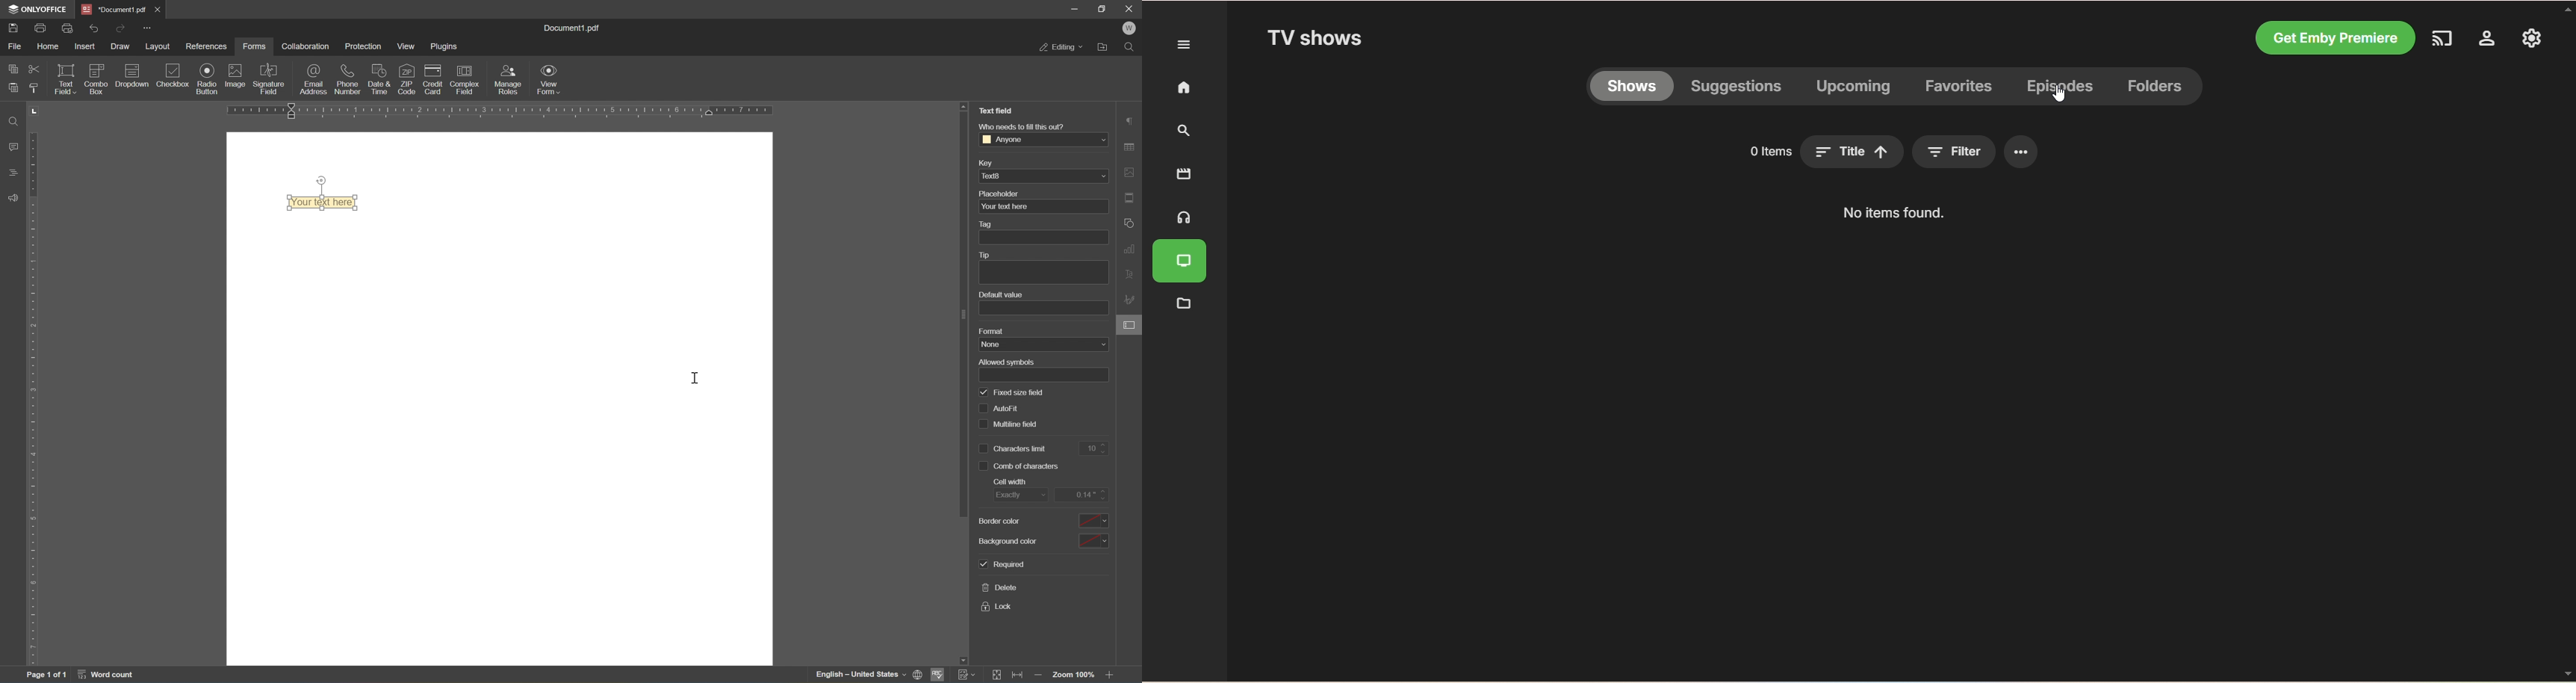  What do you see at coordinates (36, 399) in the screenshot?
I see `ruler` at bounding box center [36, 399].